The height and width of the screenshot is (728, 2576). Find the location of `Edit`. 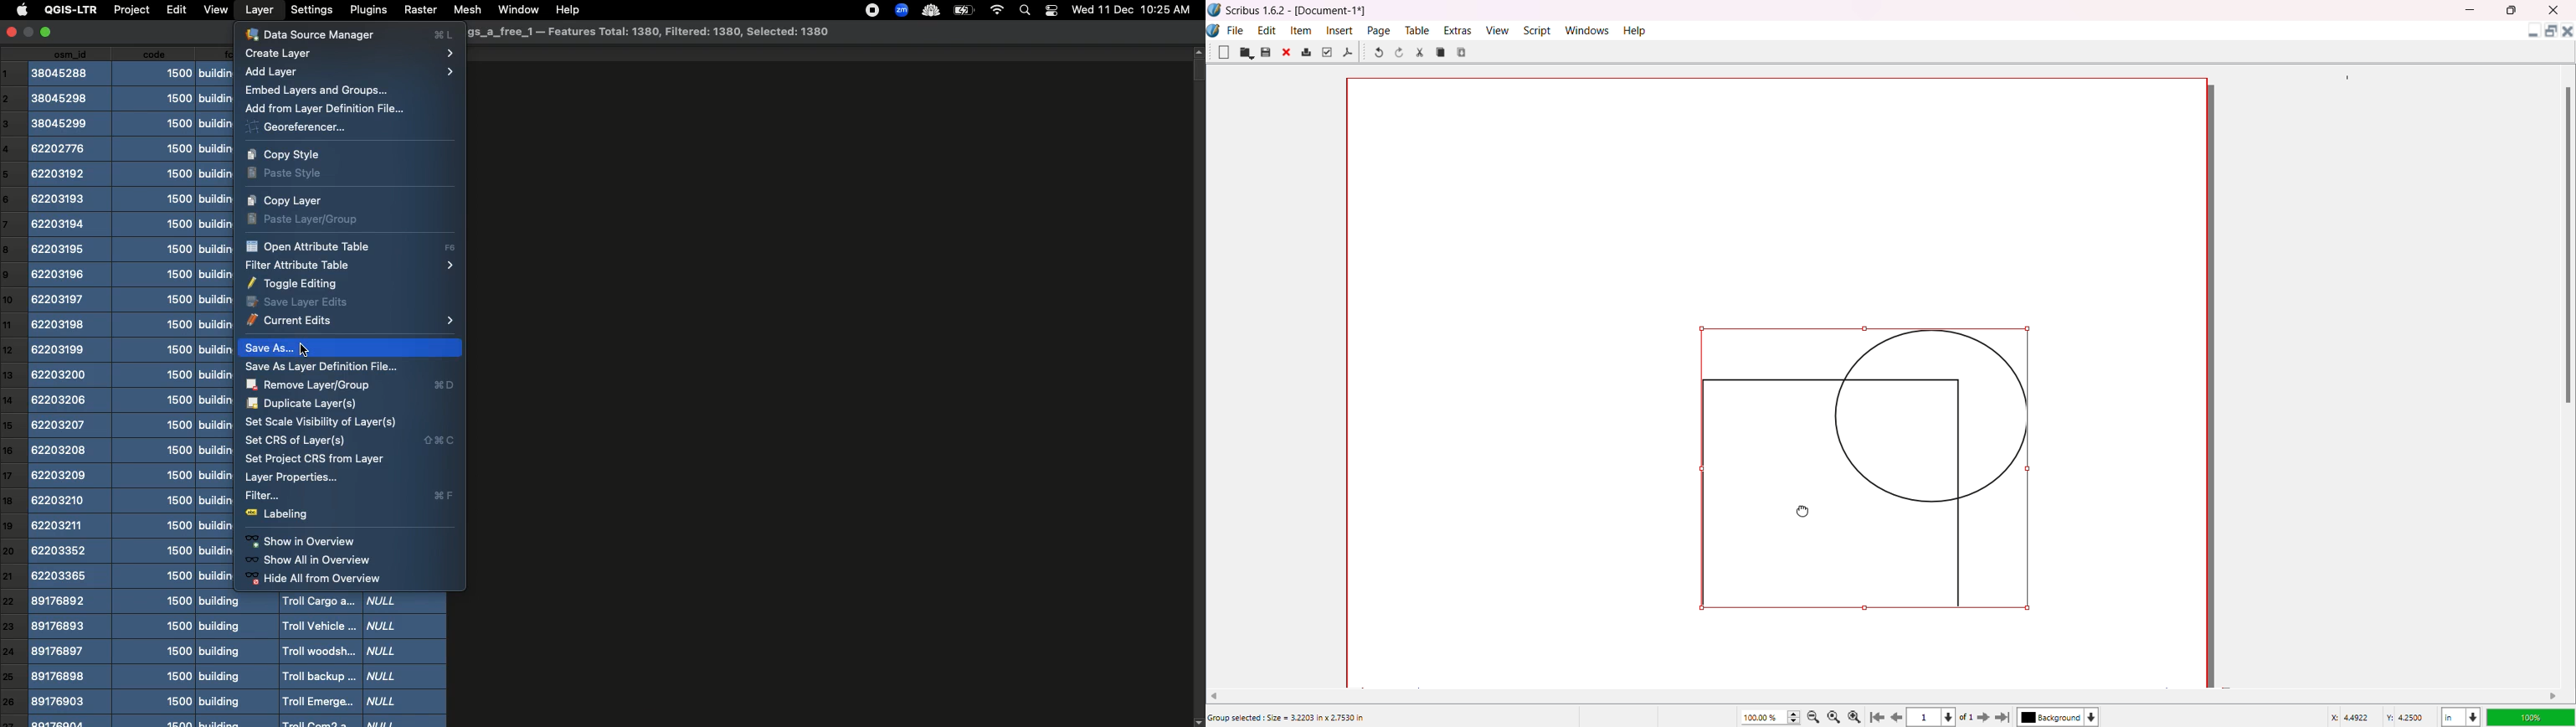

Edit is located at coordinates (174, 9).